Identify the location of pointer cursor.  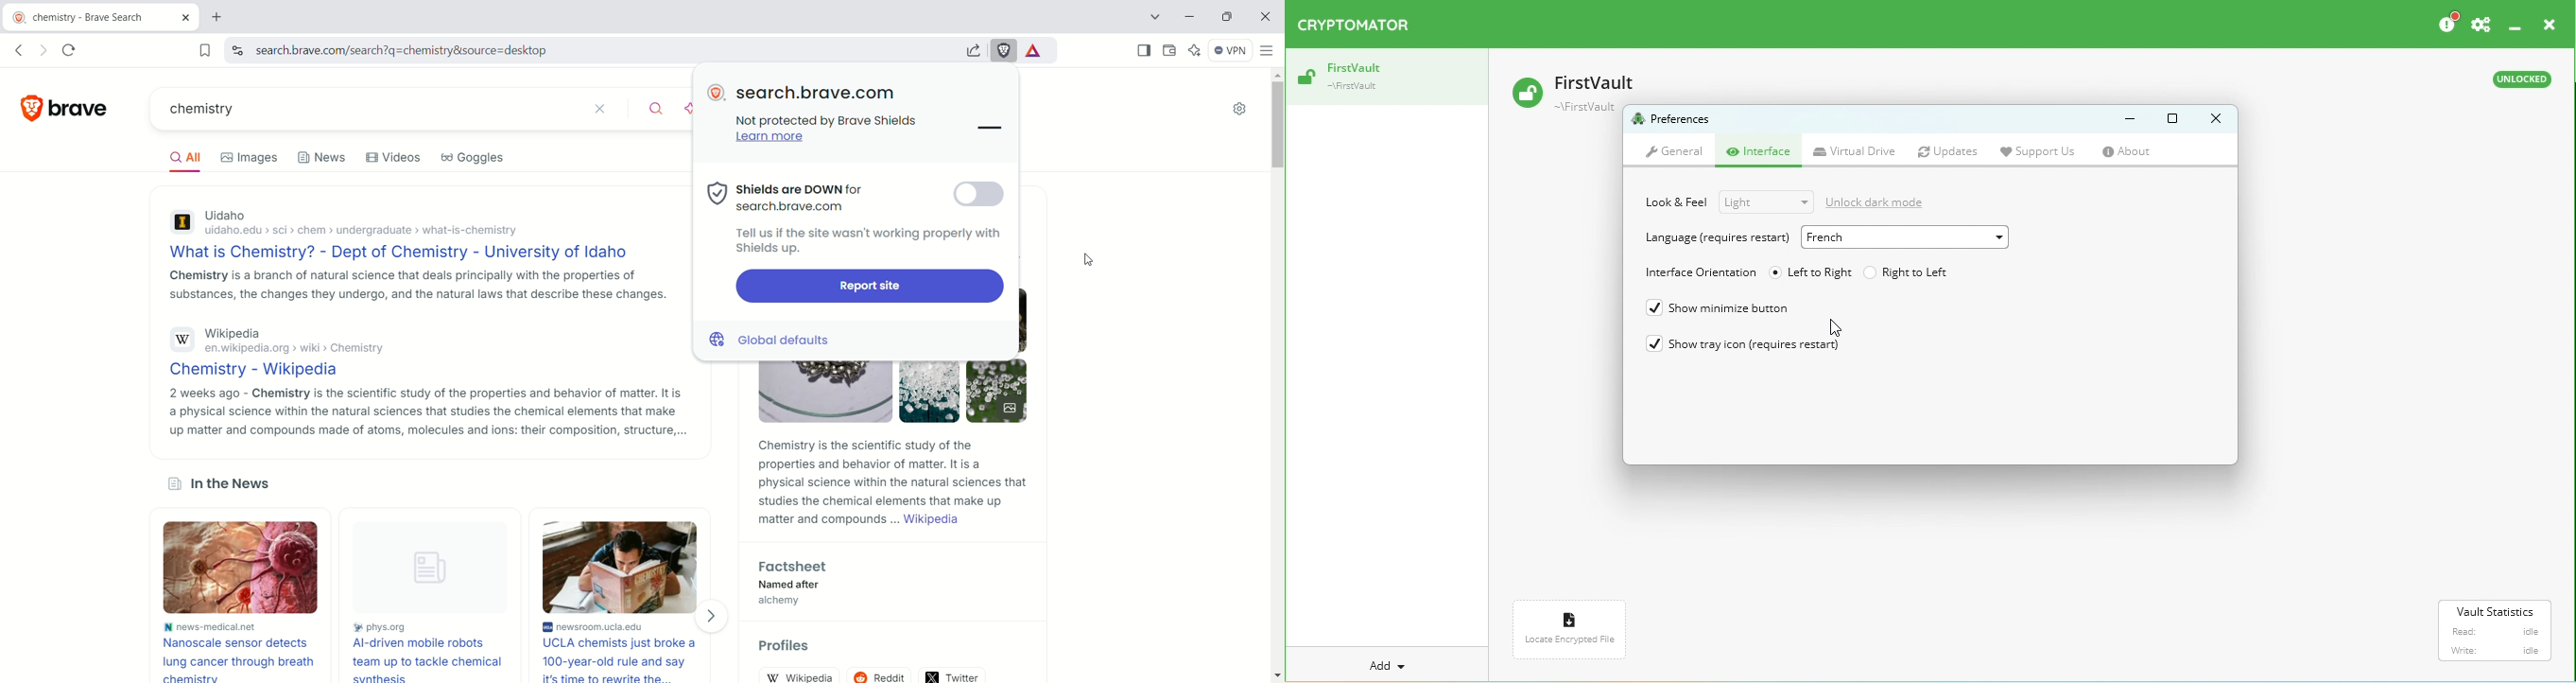
(969, 196).